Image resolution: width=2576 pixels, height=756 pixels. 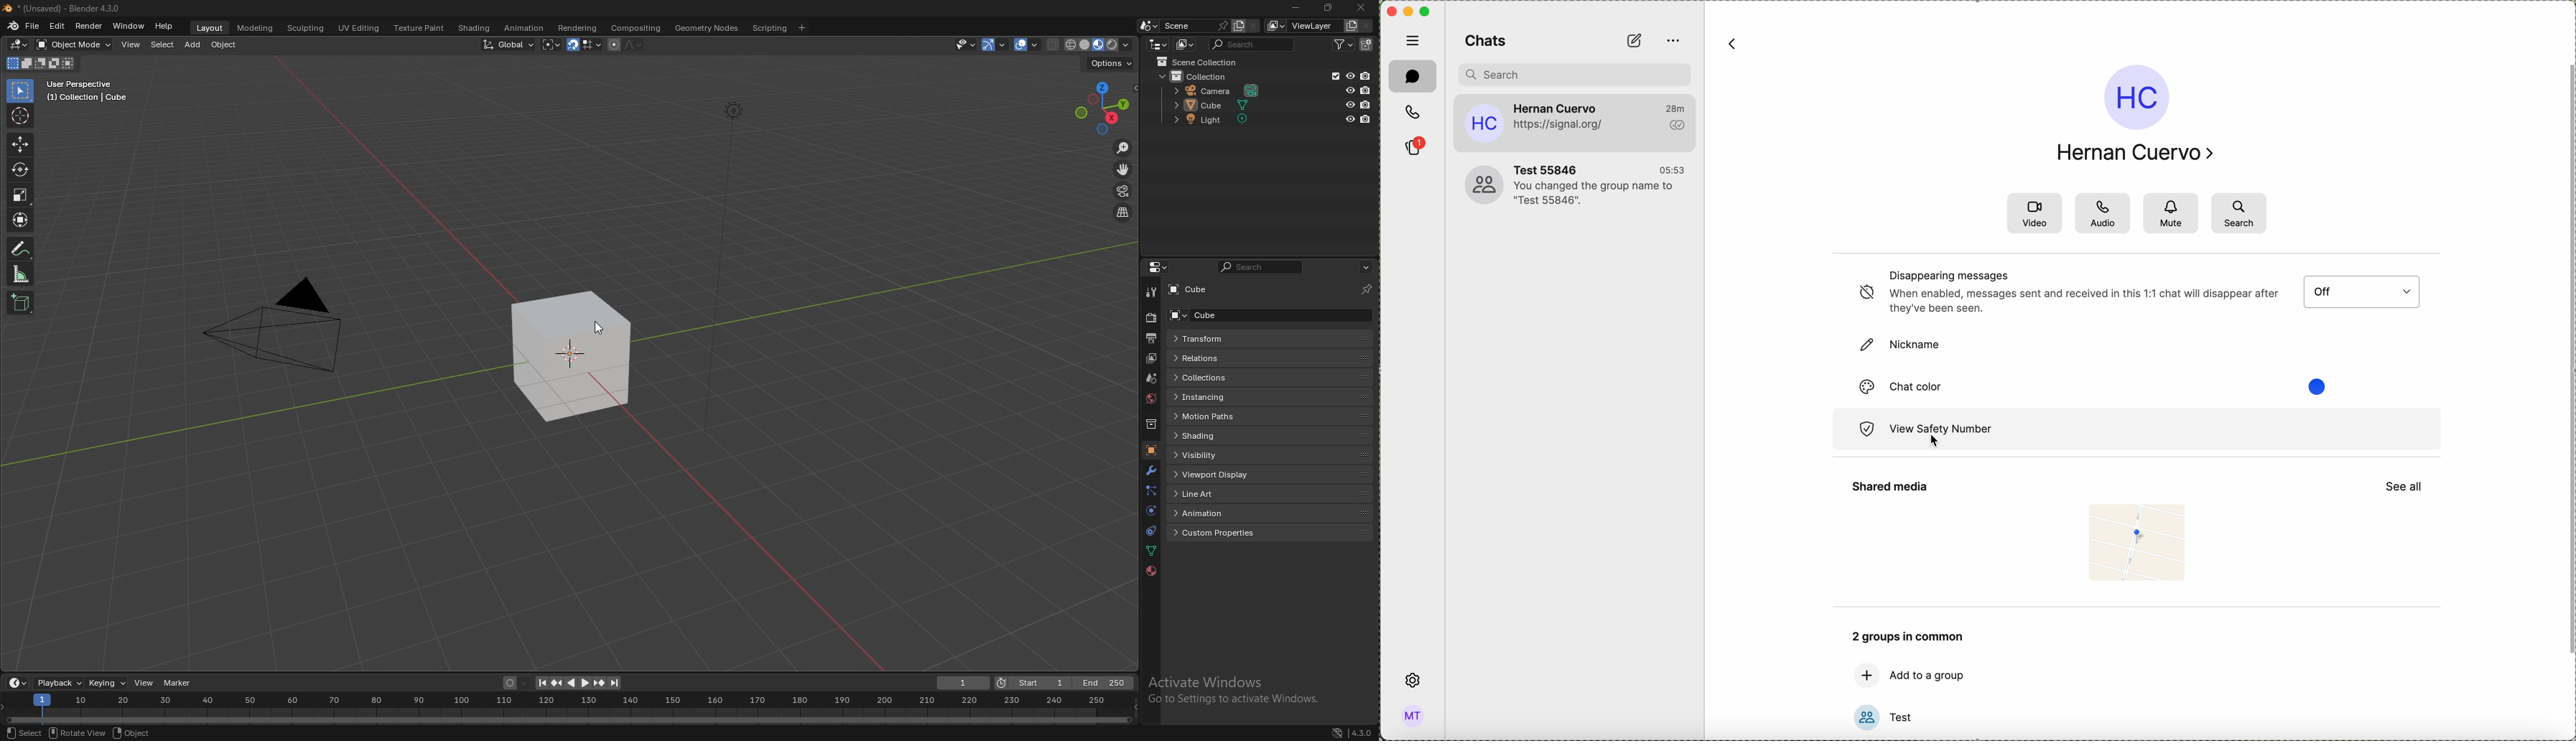 I want to click on toggle xray, so click(x=1054, y=45).